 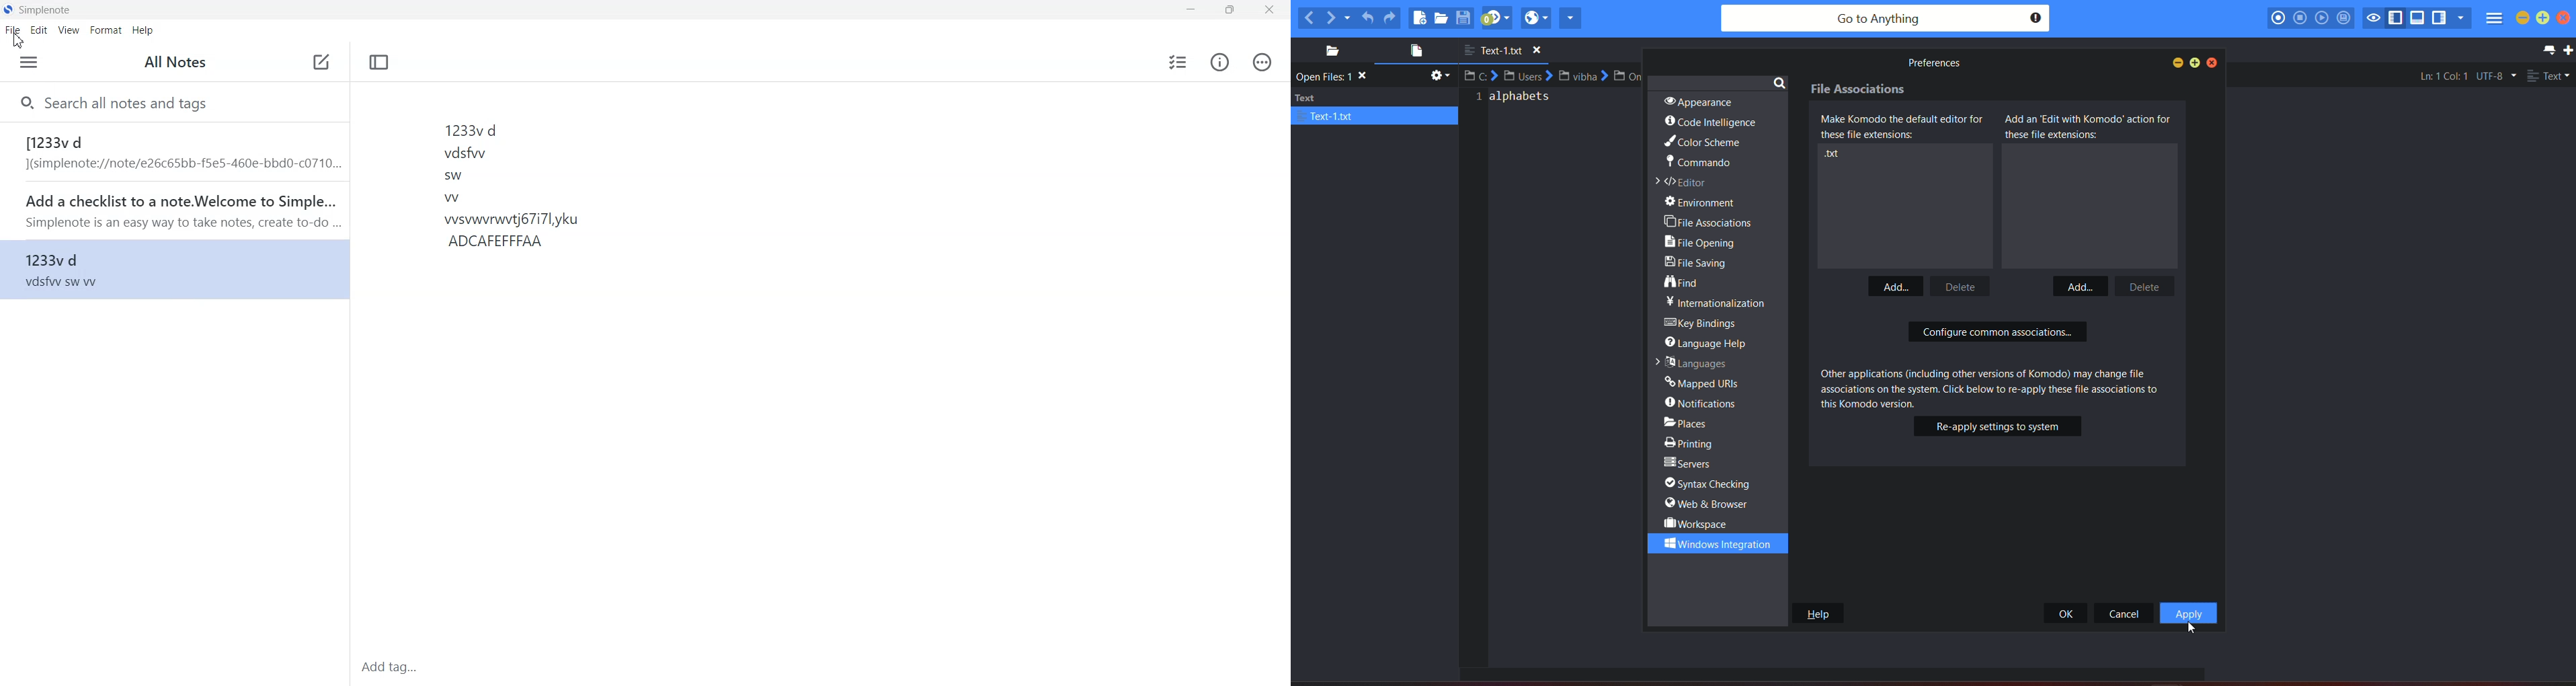 I want to click on Close, so click(x=1269, y=9).